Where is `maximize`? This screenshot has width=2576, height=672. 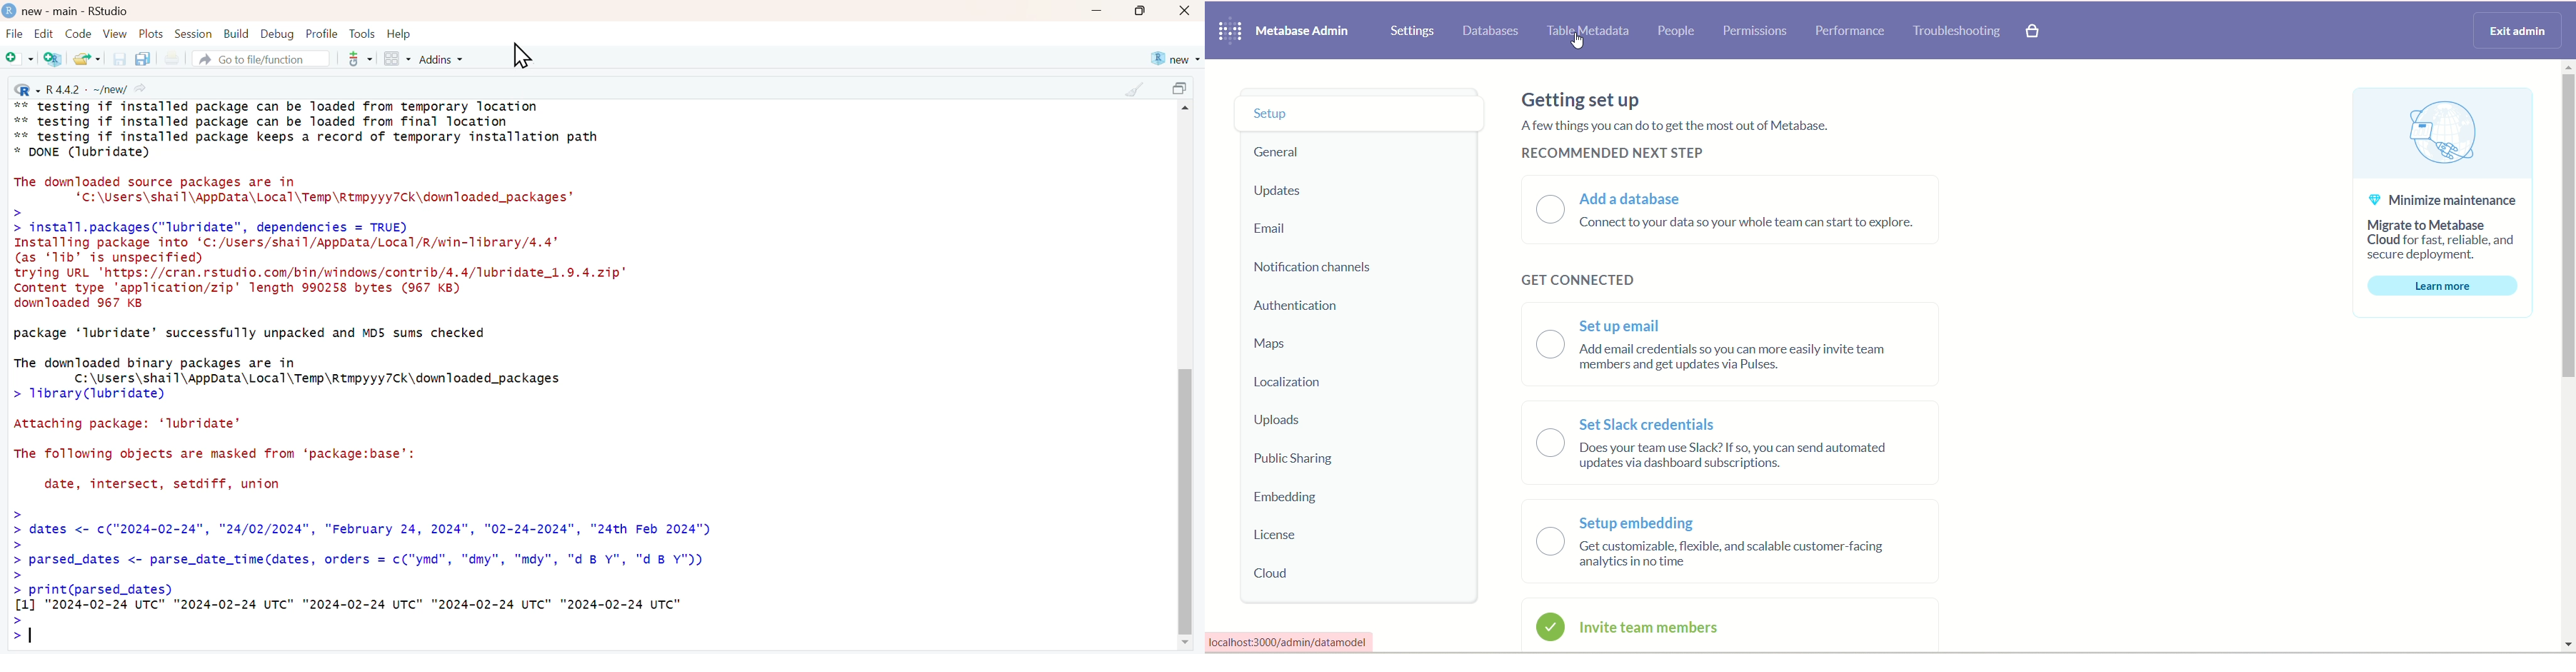
maximize is located at coordinates (1183, 90).